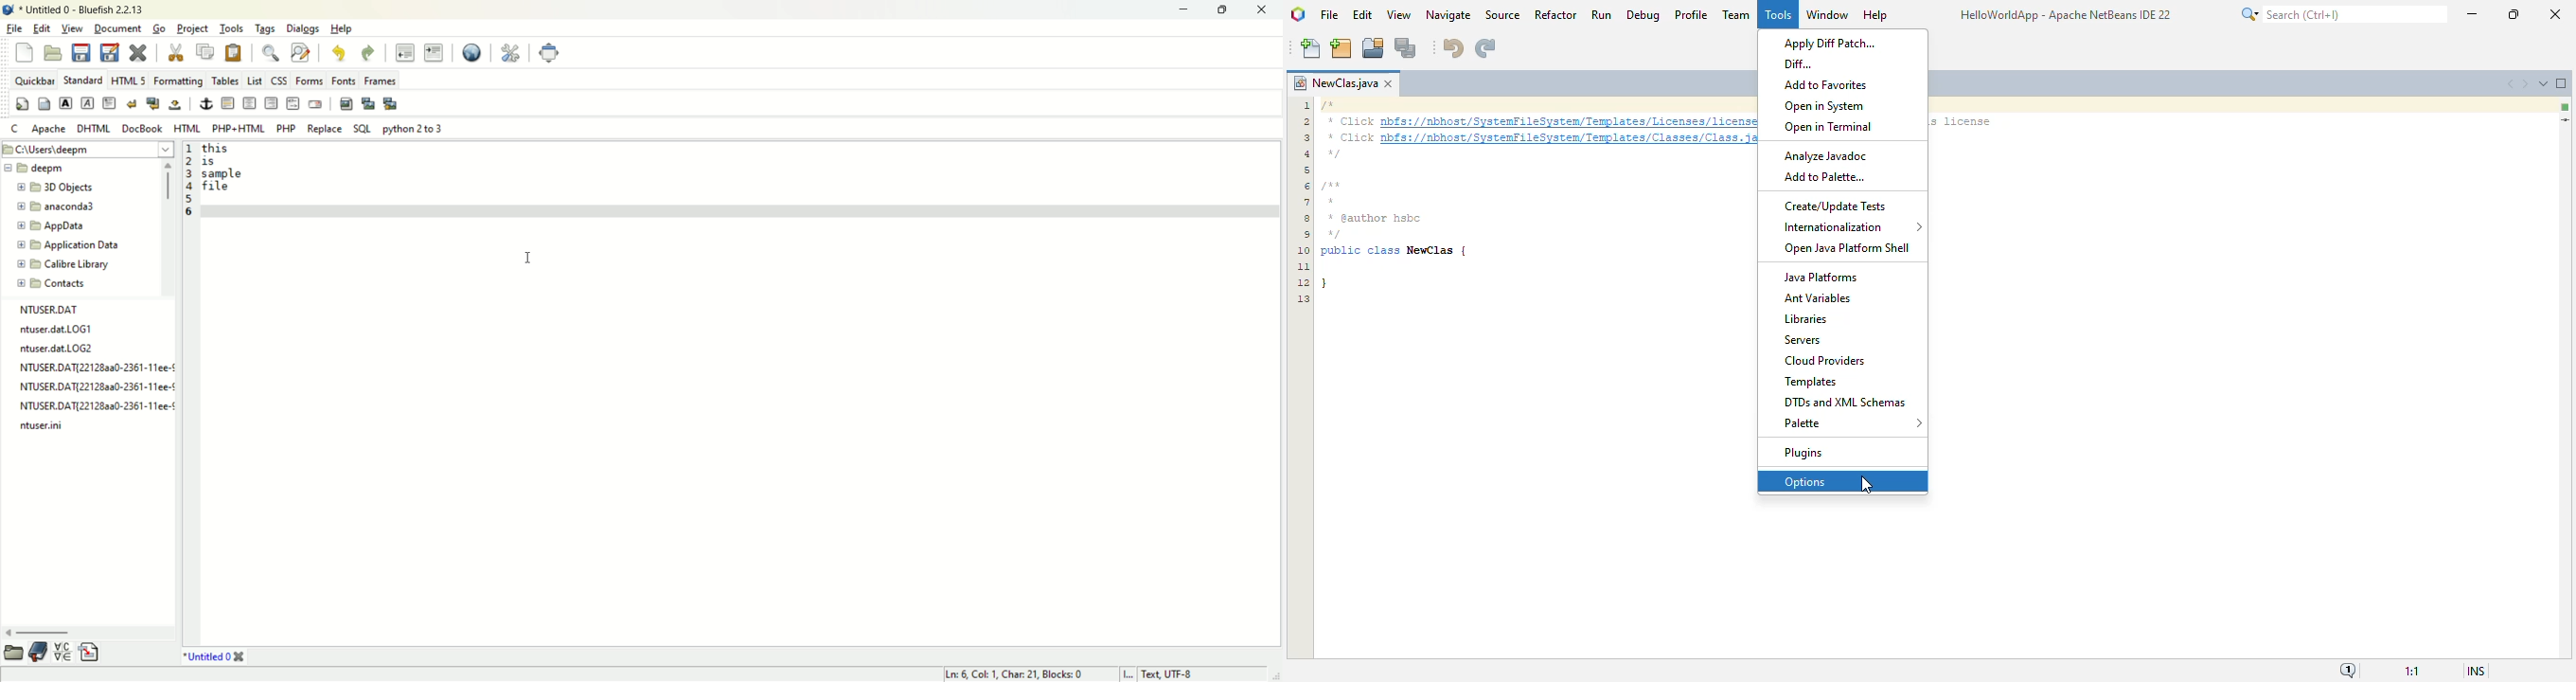 The width and height of the screenshot is (2576, 700). I want to click on vertical scroll bar, so click(170, 228).